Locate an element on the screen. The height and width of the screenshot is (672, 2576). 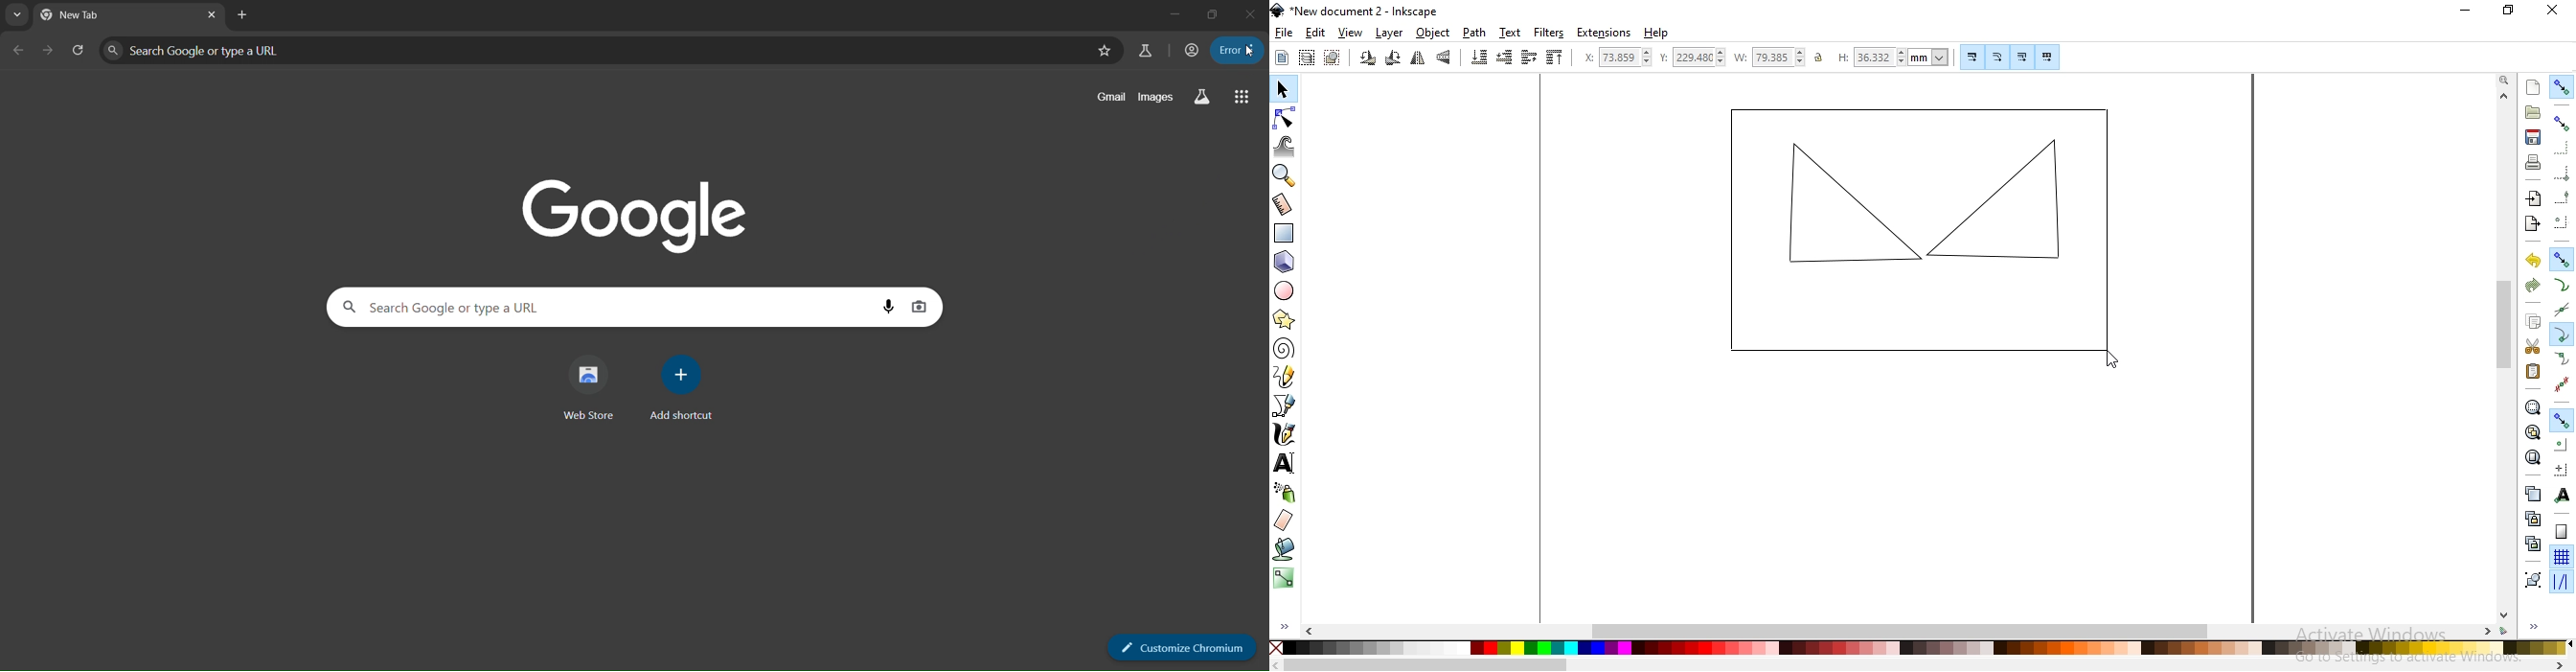
move gradients along with objects is located at coordinates (2022, 58).